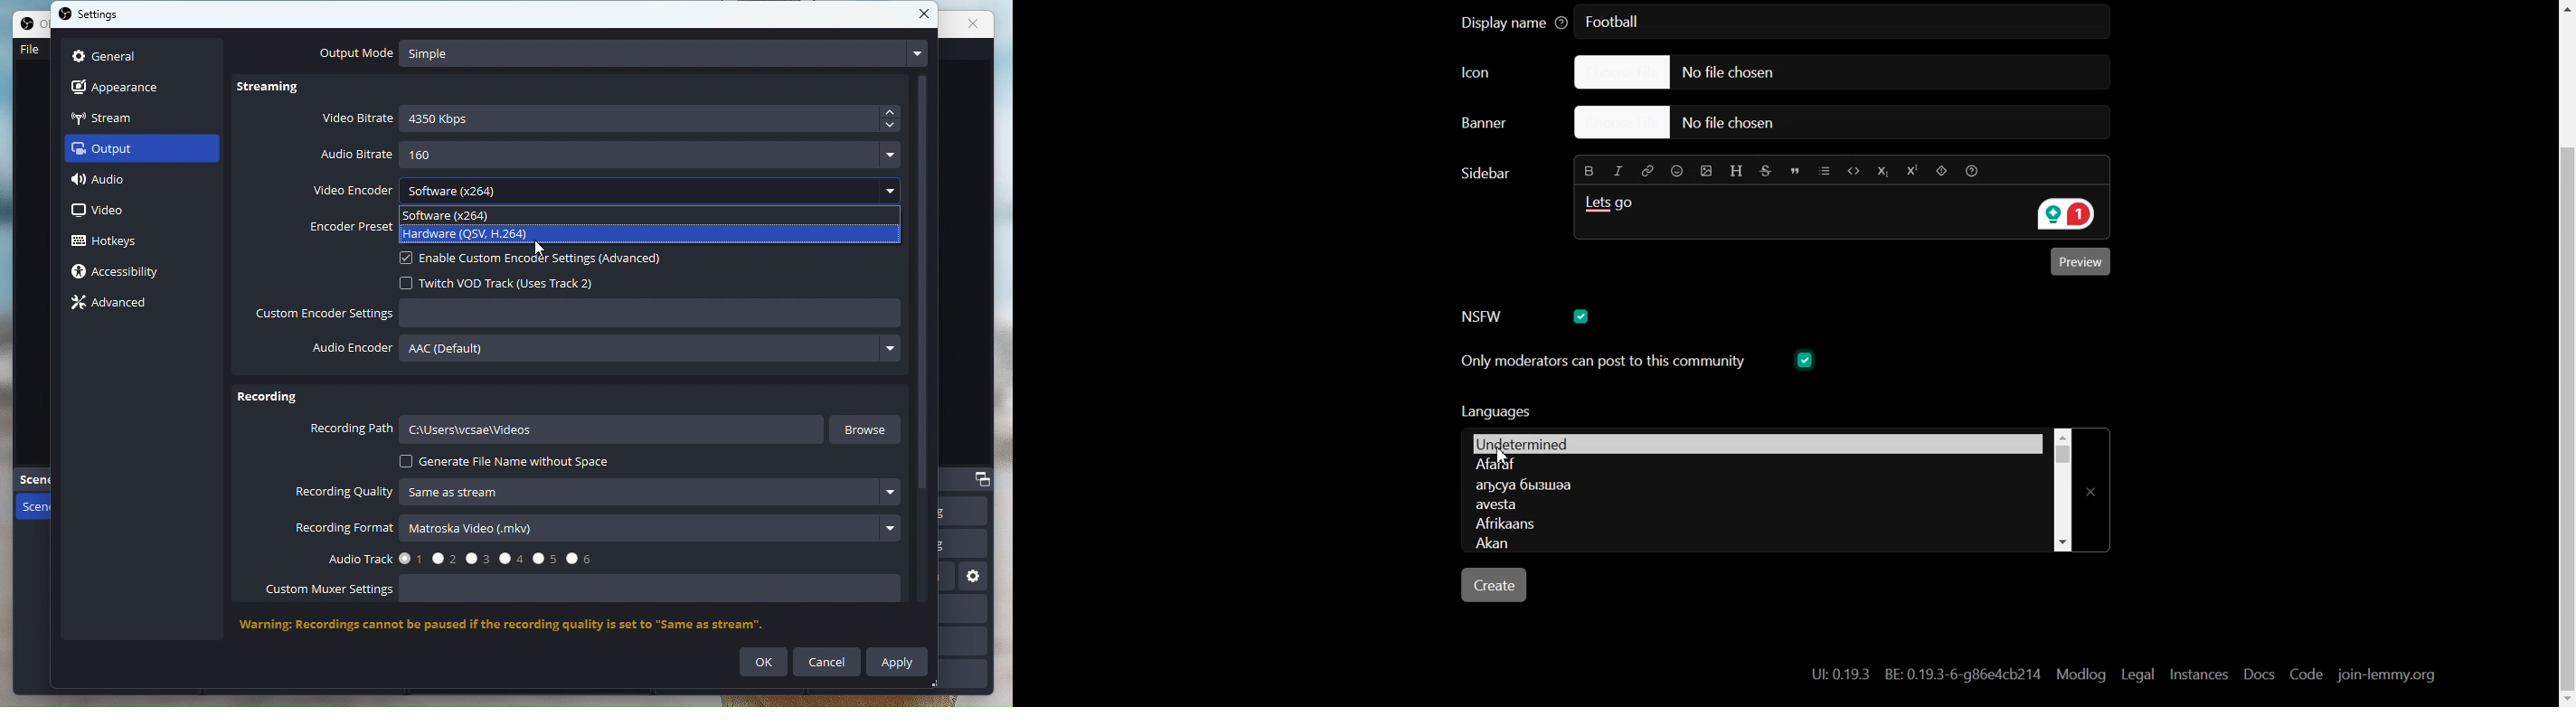 The image size is (2576, 728). Describe the element at coordinates (125, 273) in the screenshot. I see `Accessibility` at that location.